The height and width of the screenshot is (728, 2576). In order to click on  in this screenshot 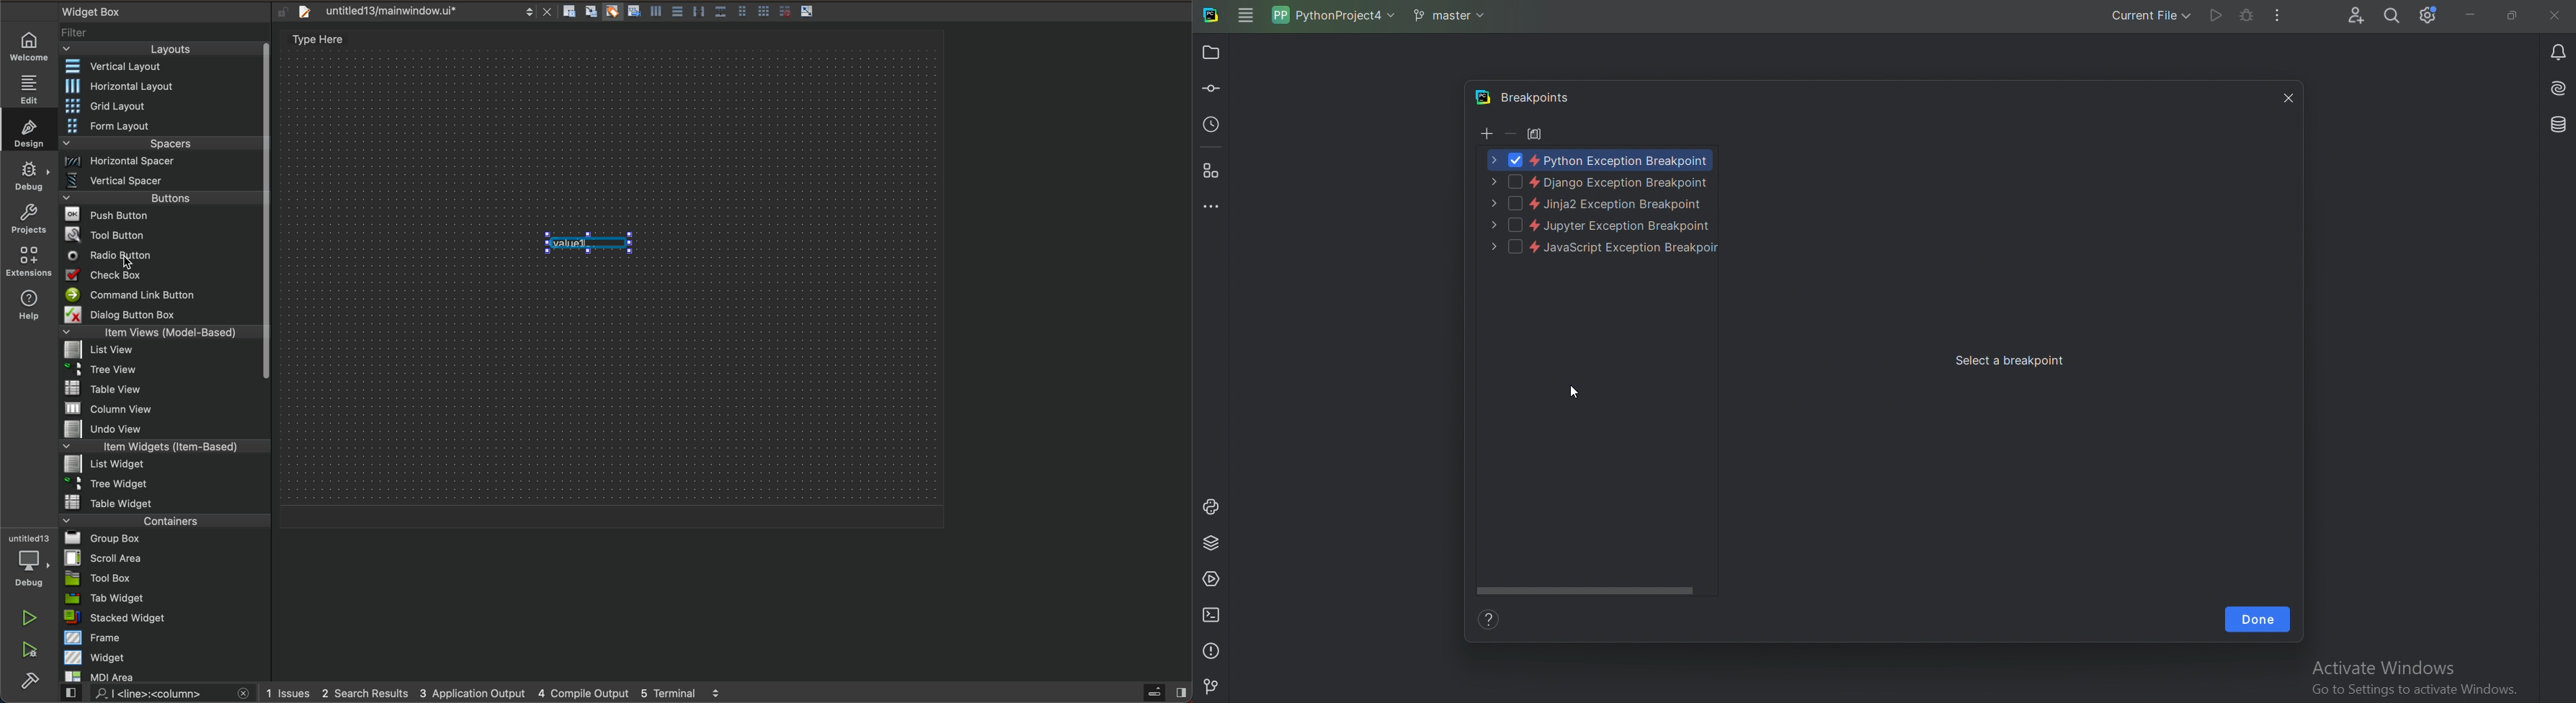, I will do `click(162, 466)`.